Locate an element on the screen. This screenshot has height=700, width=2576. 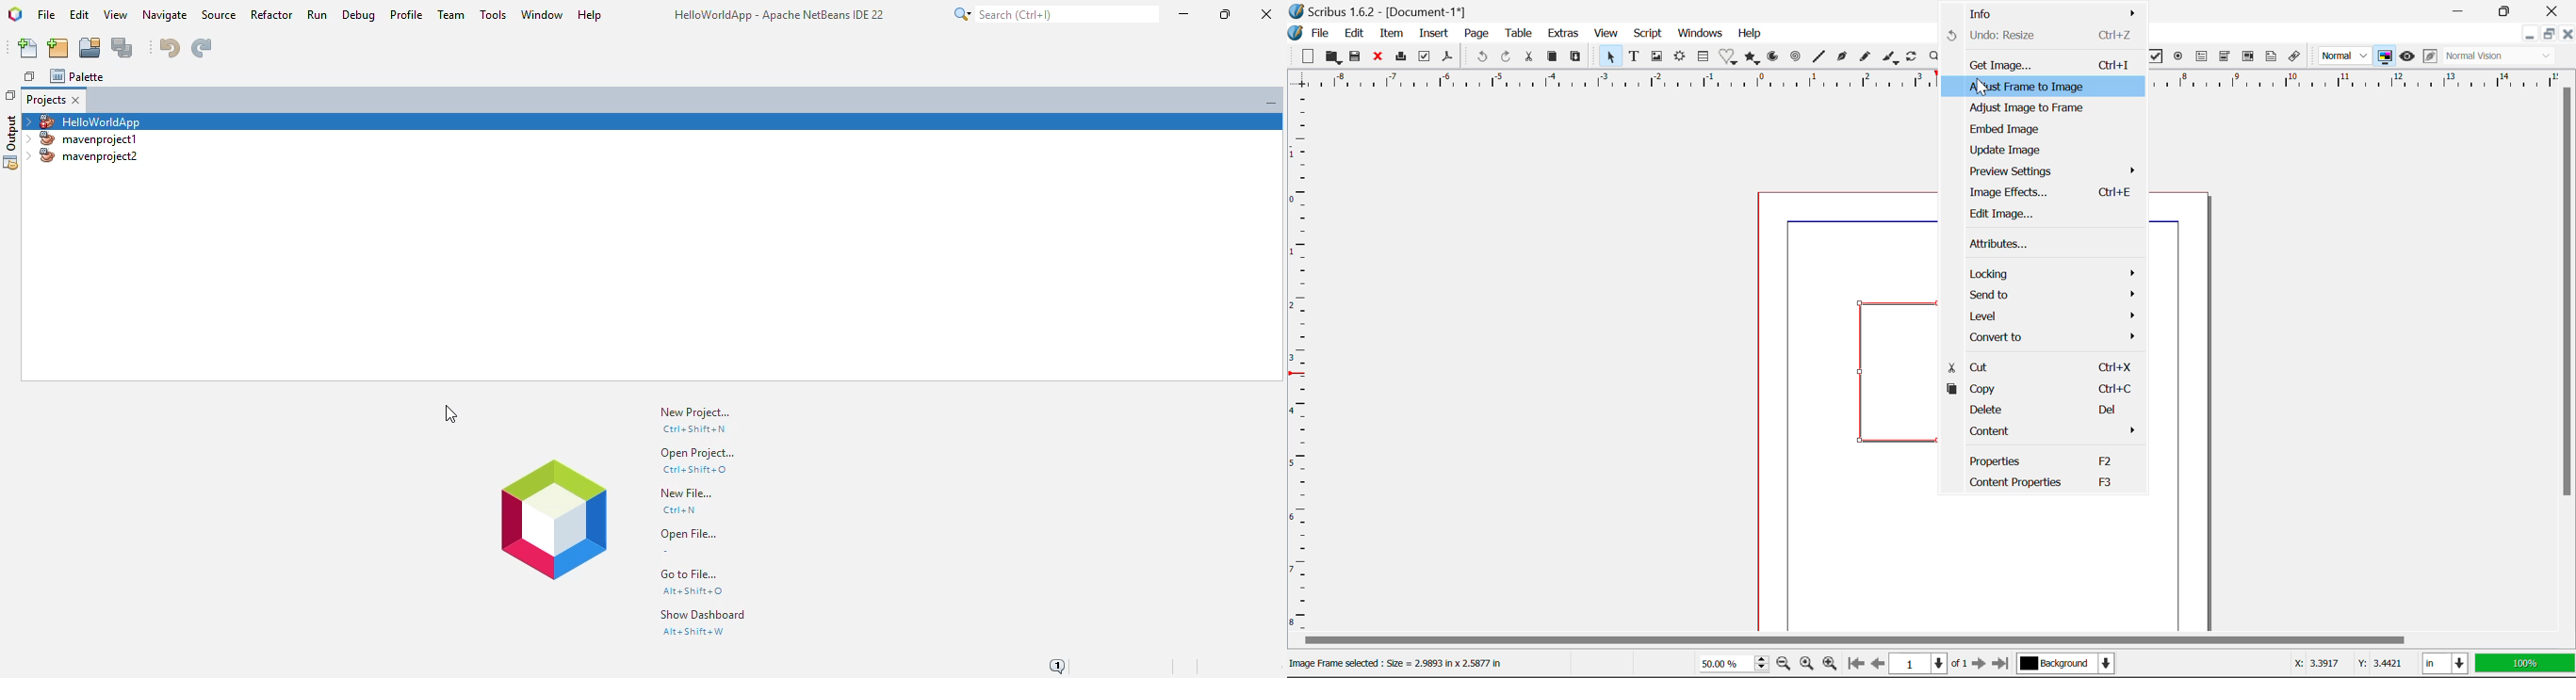
Insert Table is located at coordinates (1705, 56).